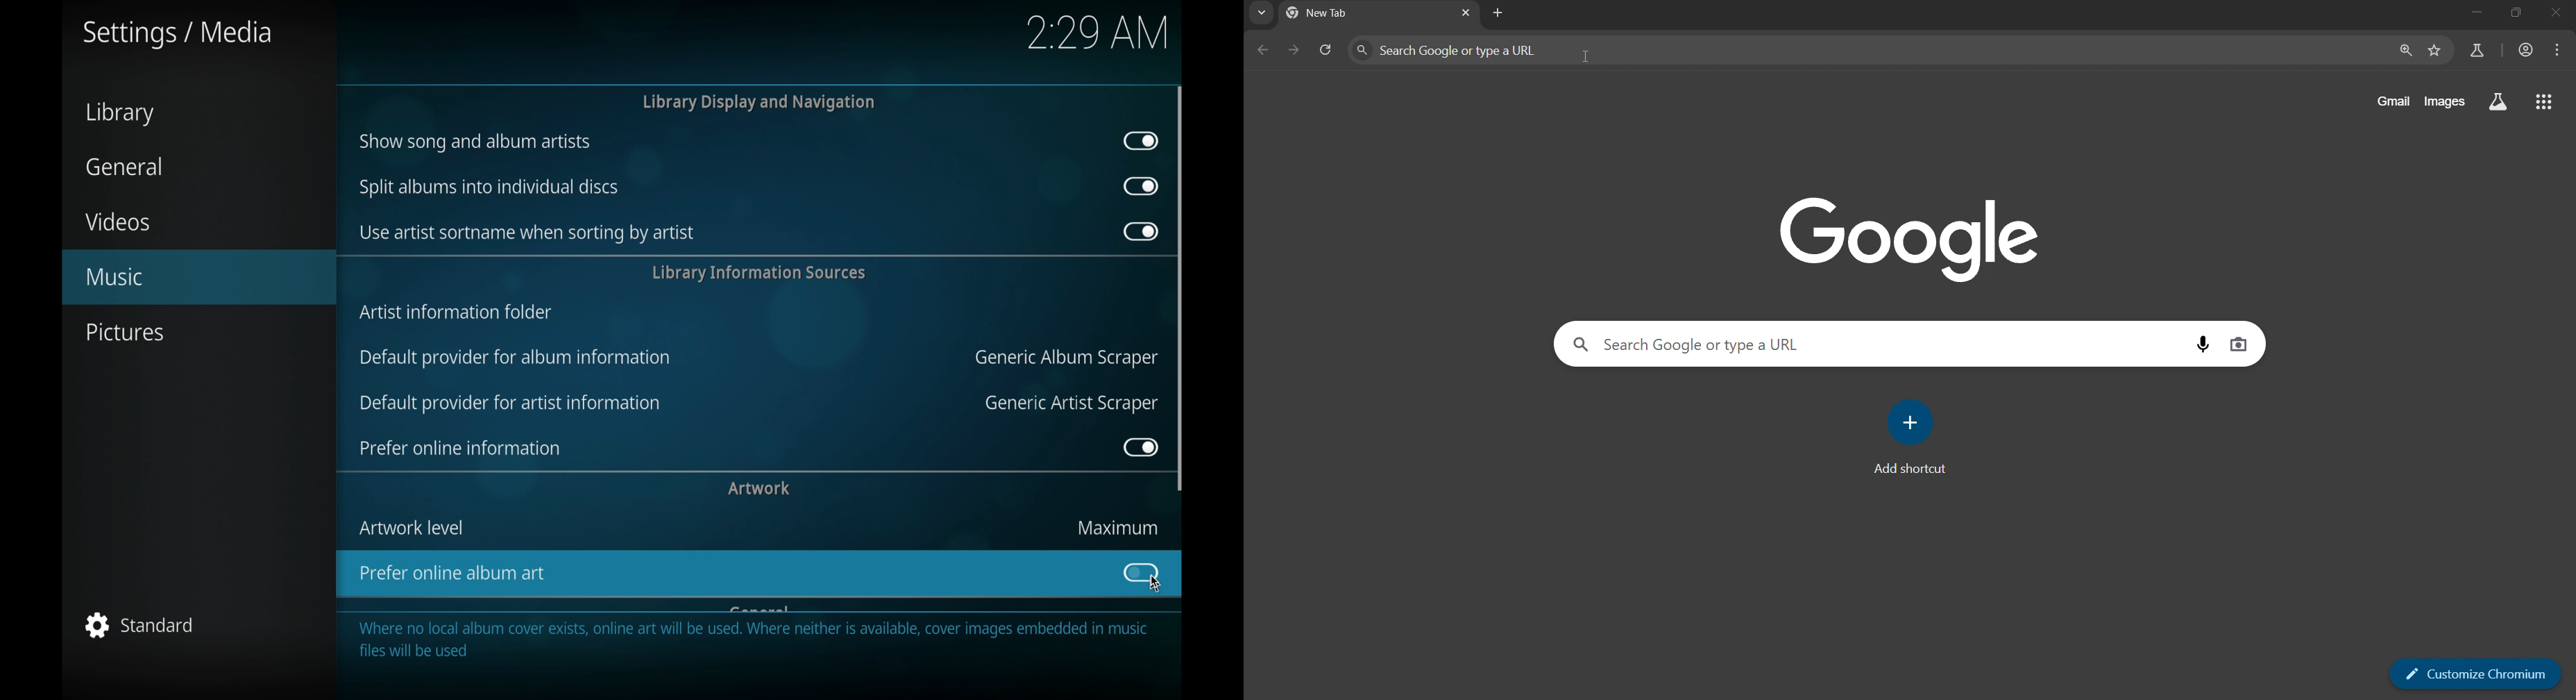 This screenshot has height=700, width=2576. What do you see at coordinates (1498, 13) in the screenshot?
I see `new tab` at bounding box center [1498, 13].